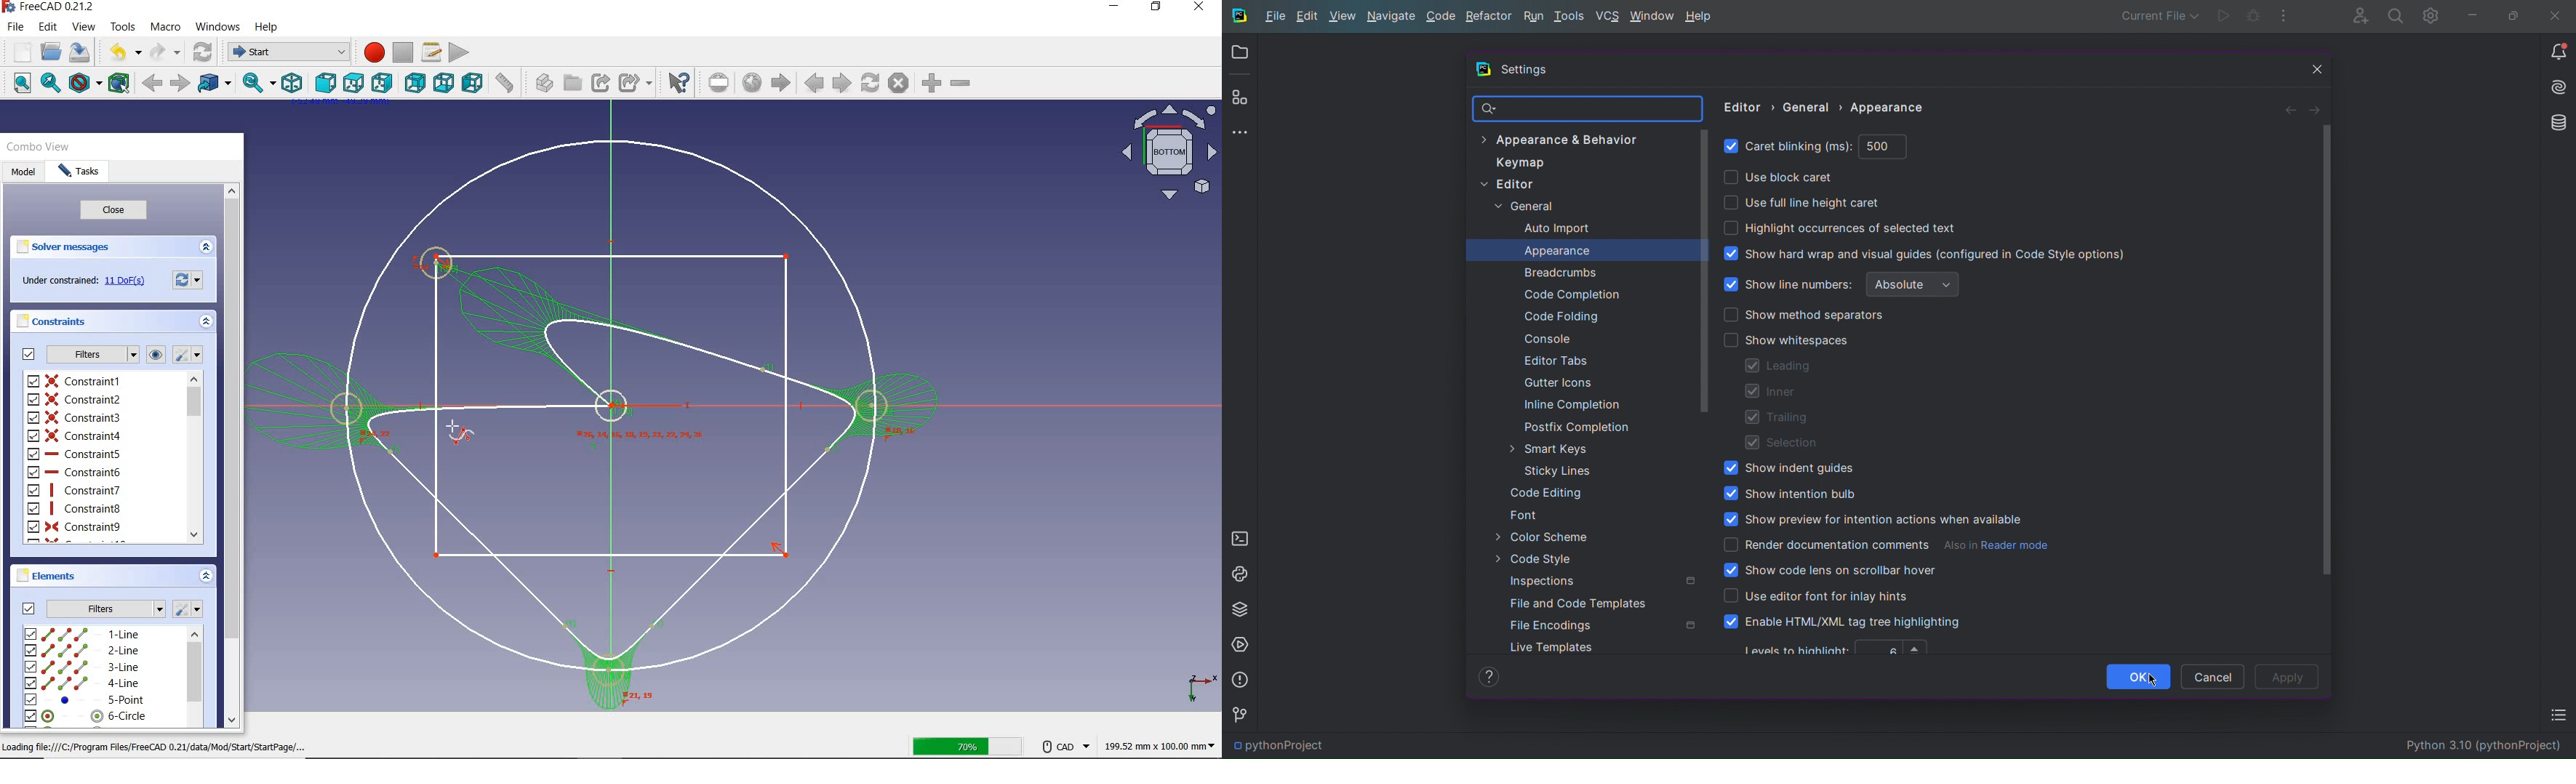 The height and width of the screenshot is (784, 2576). I want to click on next page, so click(841, 83).